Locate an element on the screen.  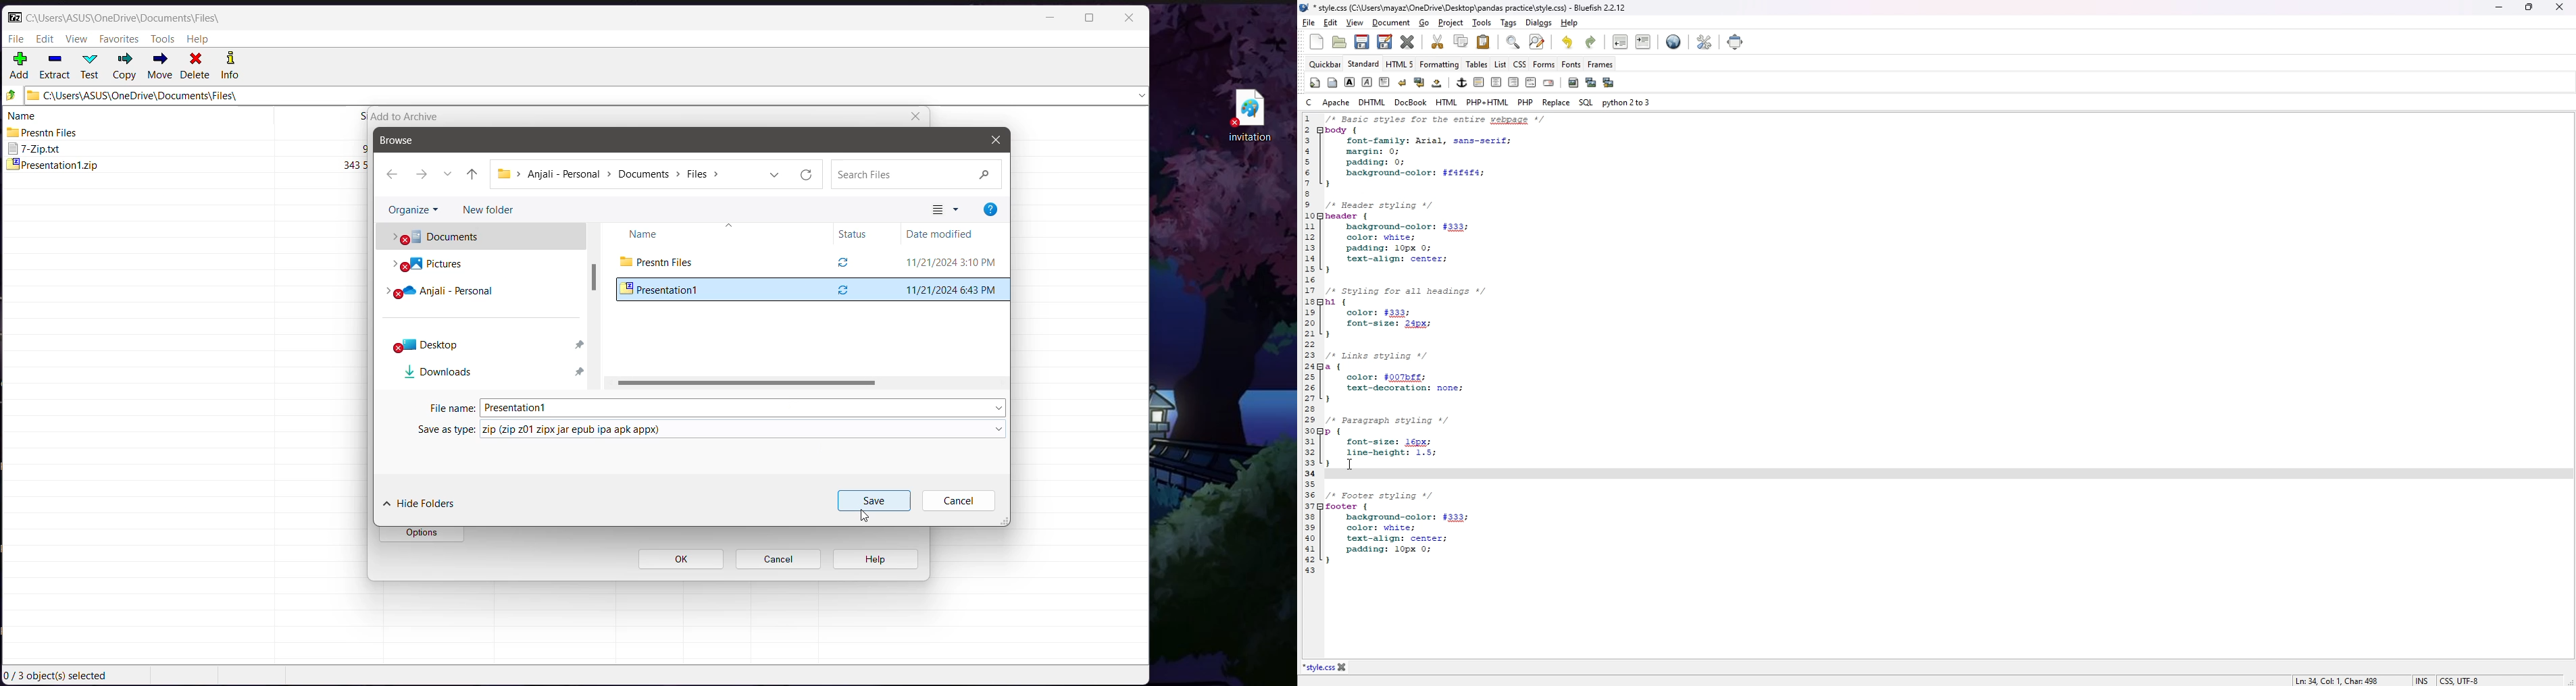
non-breaking space is located at coordinates (1436, 83).